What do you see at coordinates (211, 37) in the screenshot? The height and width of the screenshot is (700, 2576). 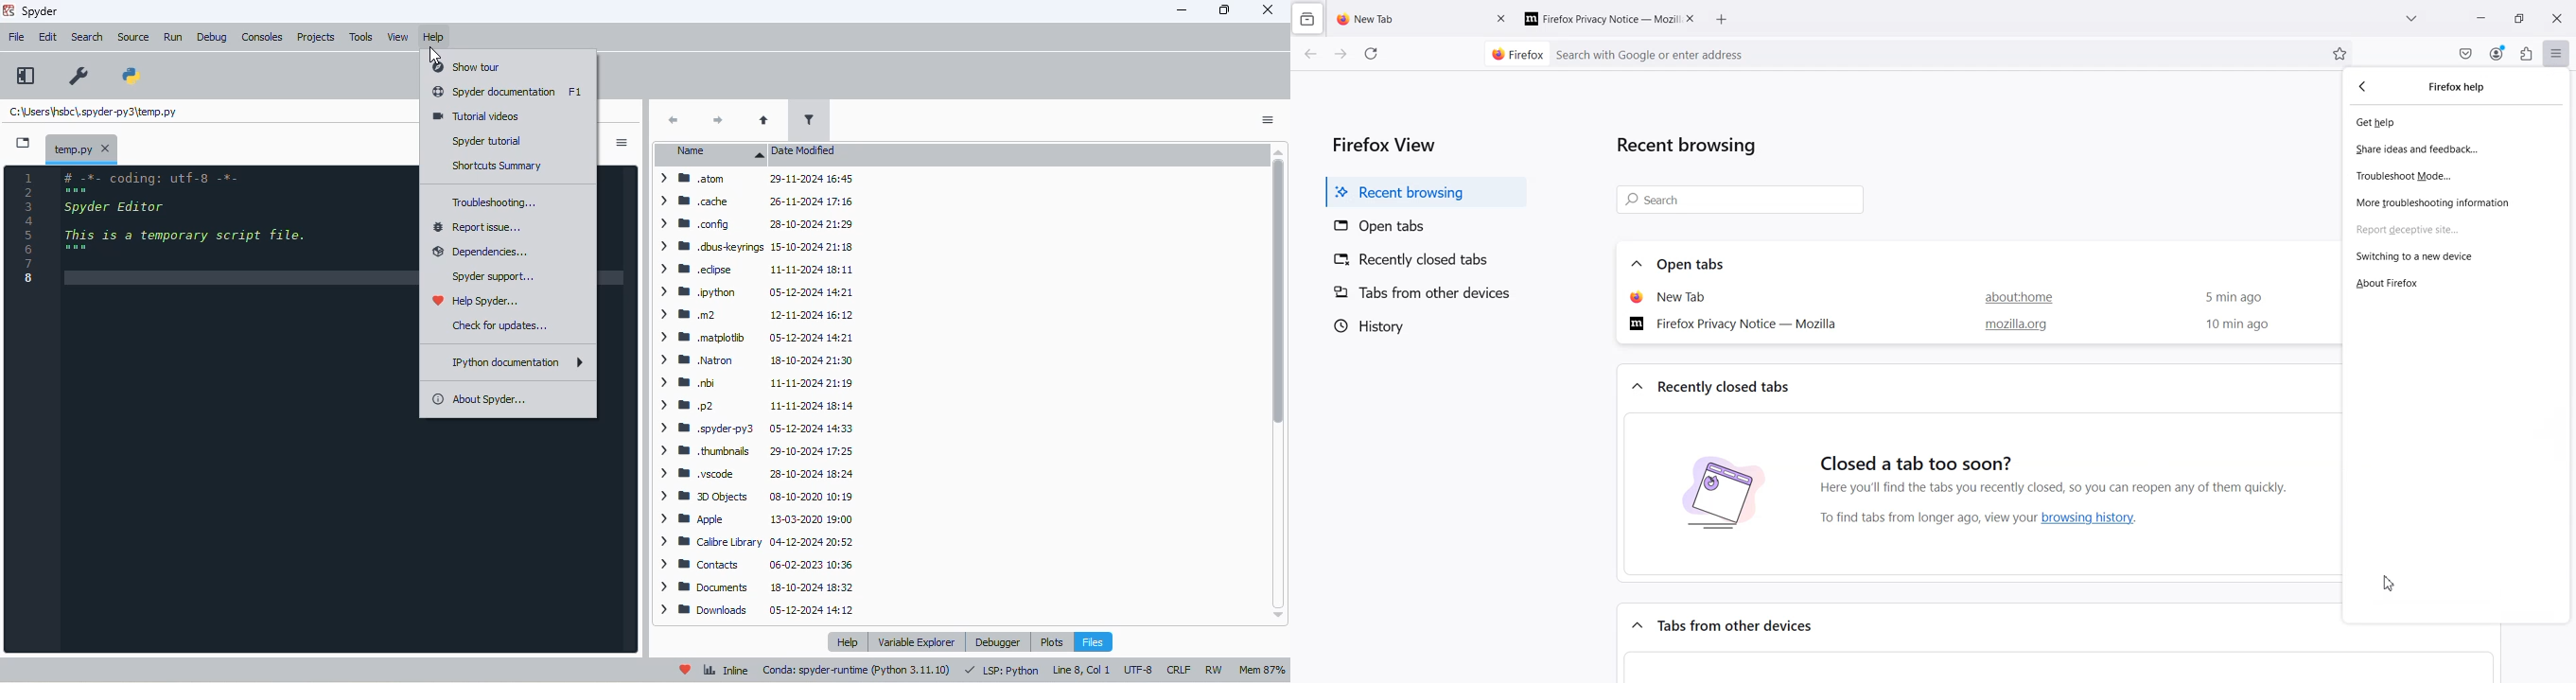 I see `debug` at bounding box center [211, 37].